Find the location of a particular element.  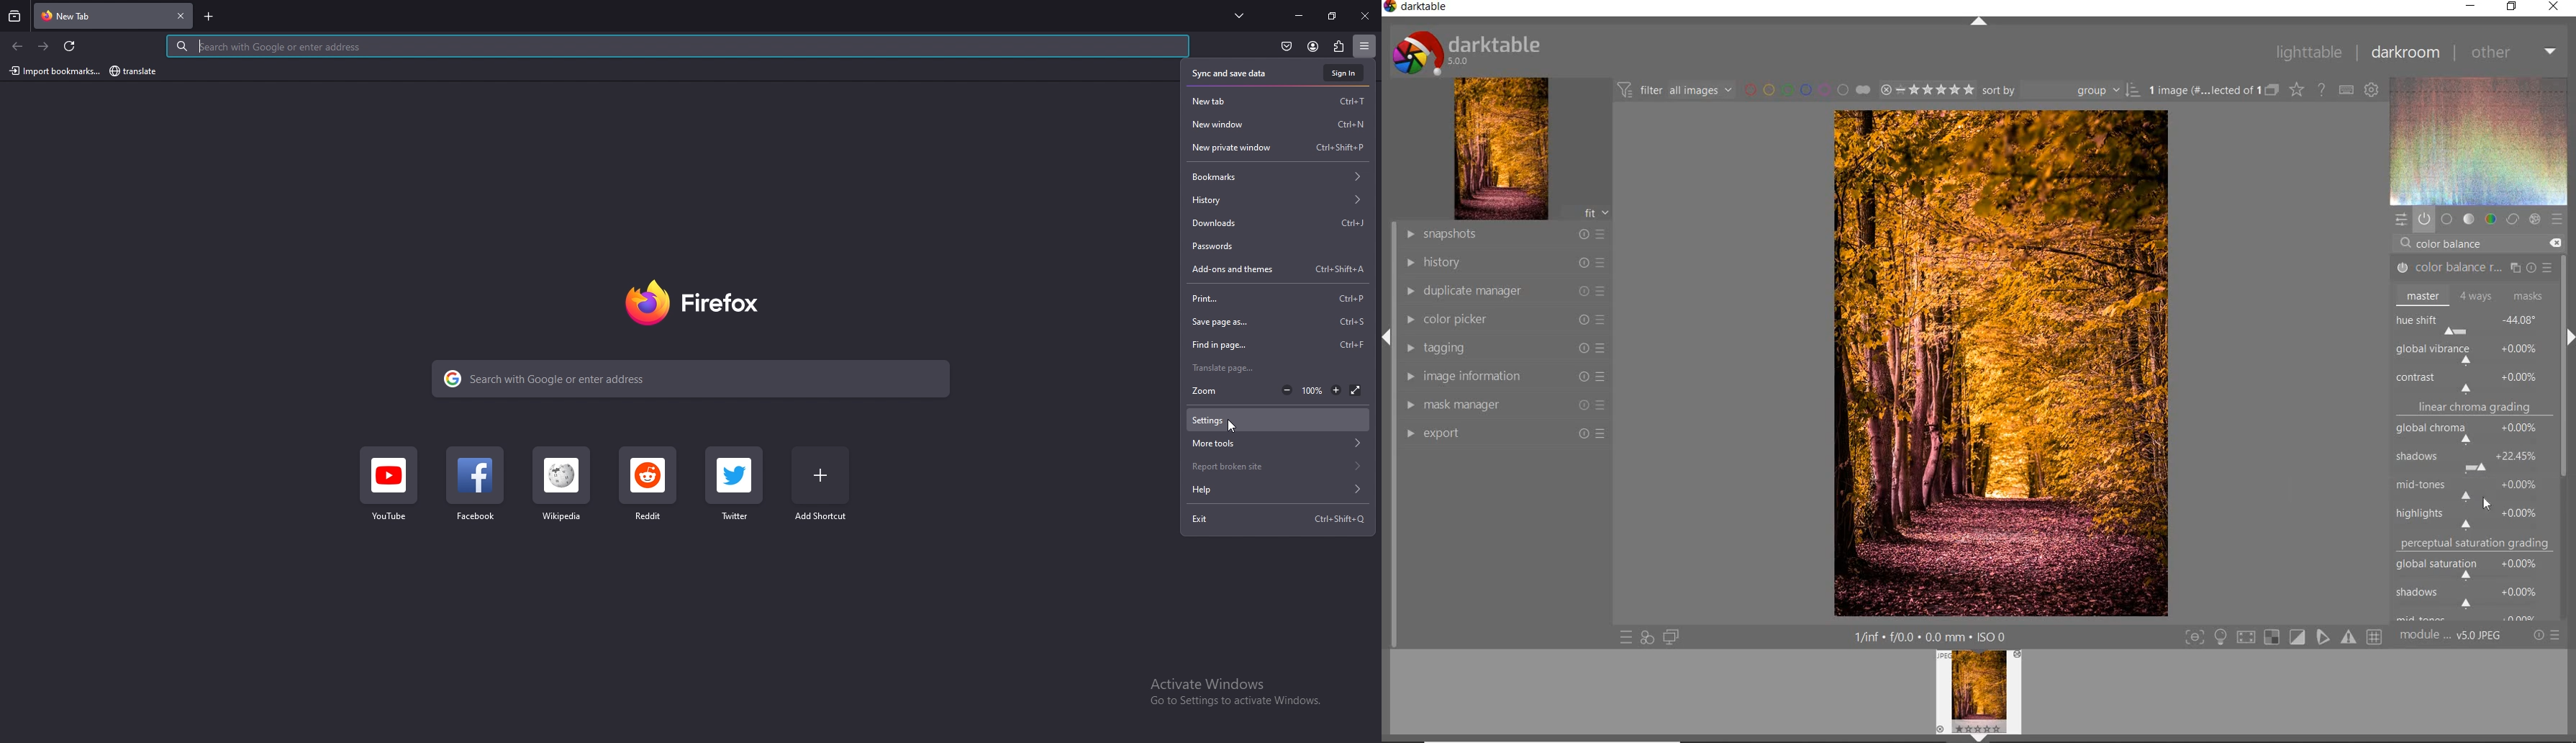

import bookmark is located at coordinates (53, 71).